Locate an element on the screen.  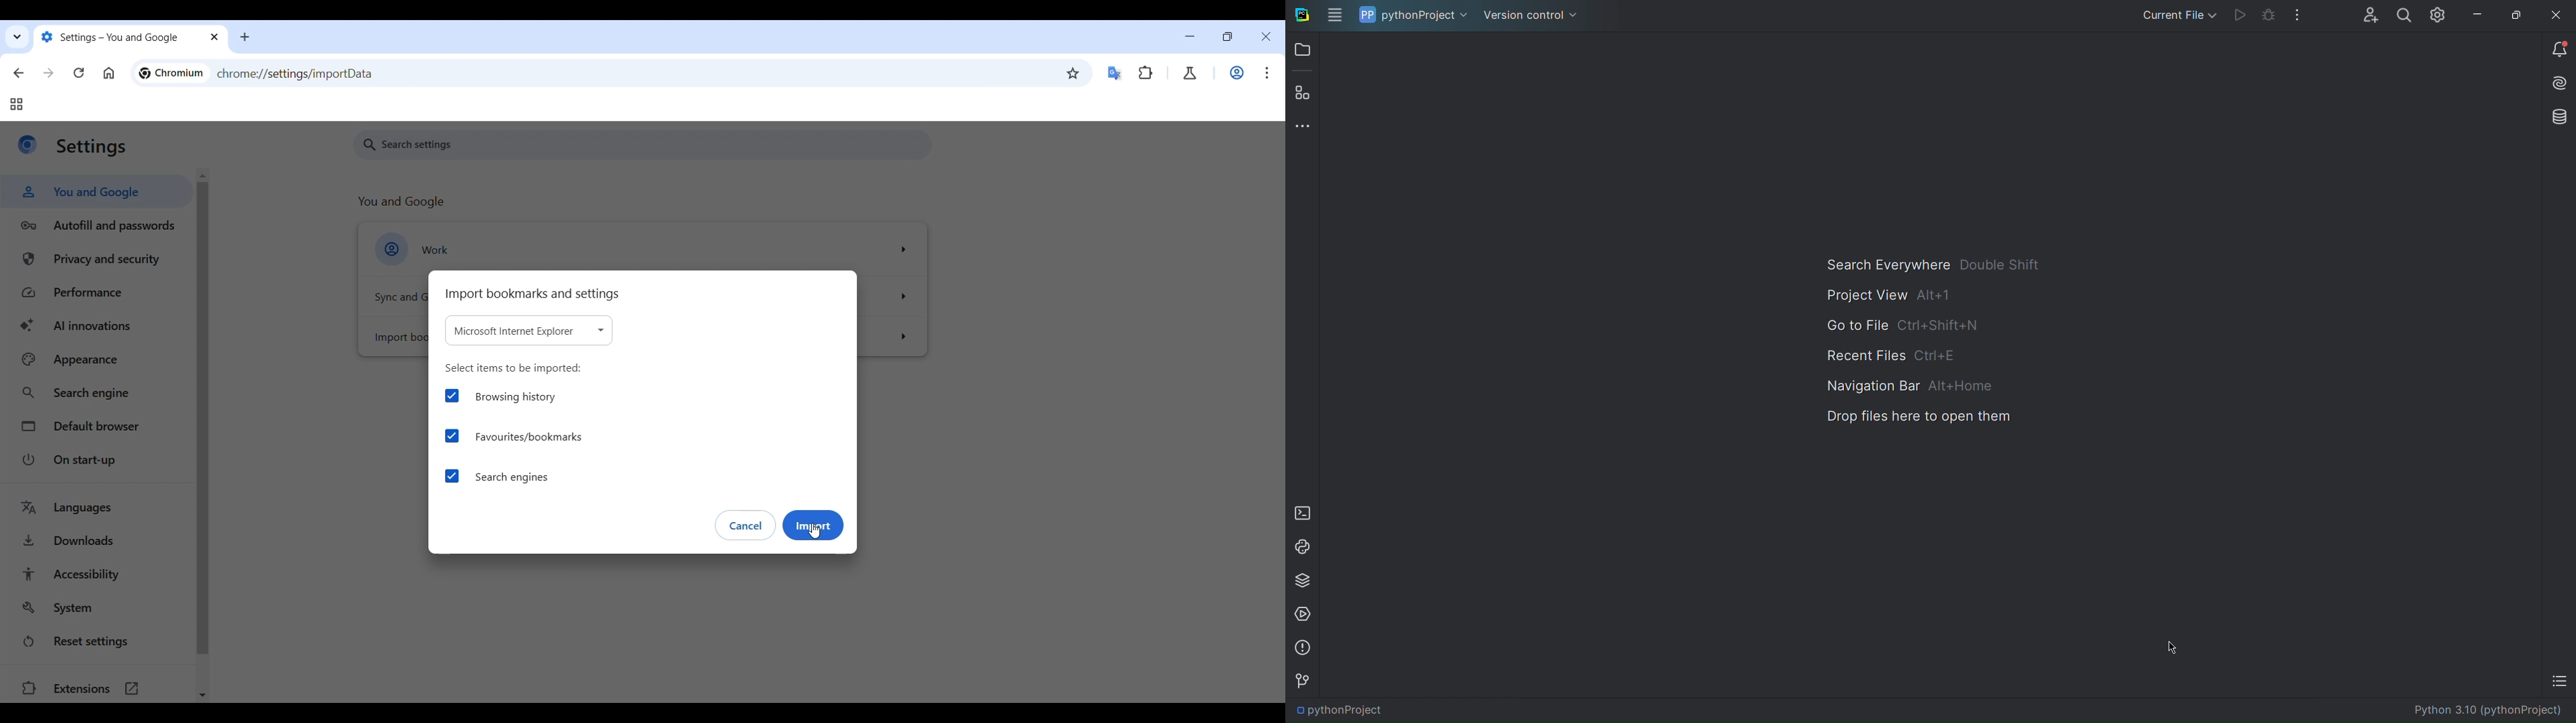
Search engines  is located at coordinates (497, 477).